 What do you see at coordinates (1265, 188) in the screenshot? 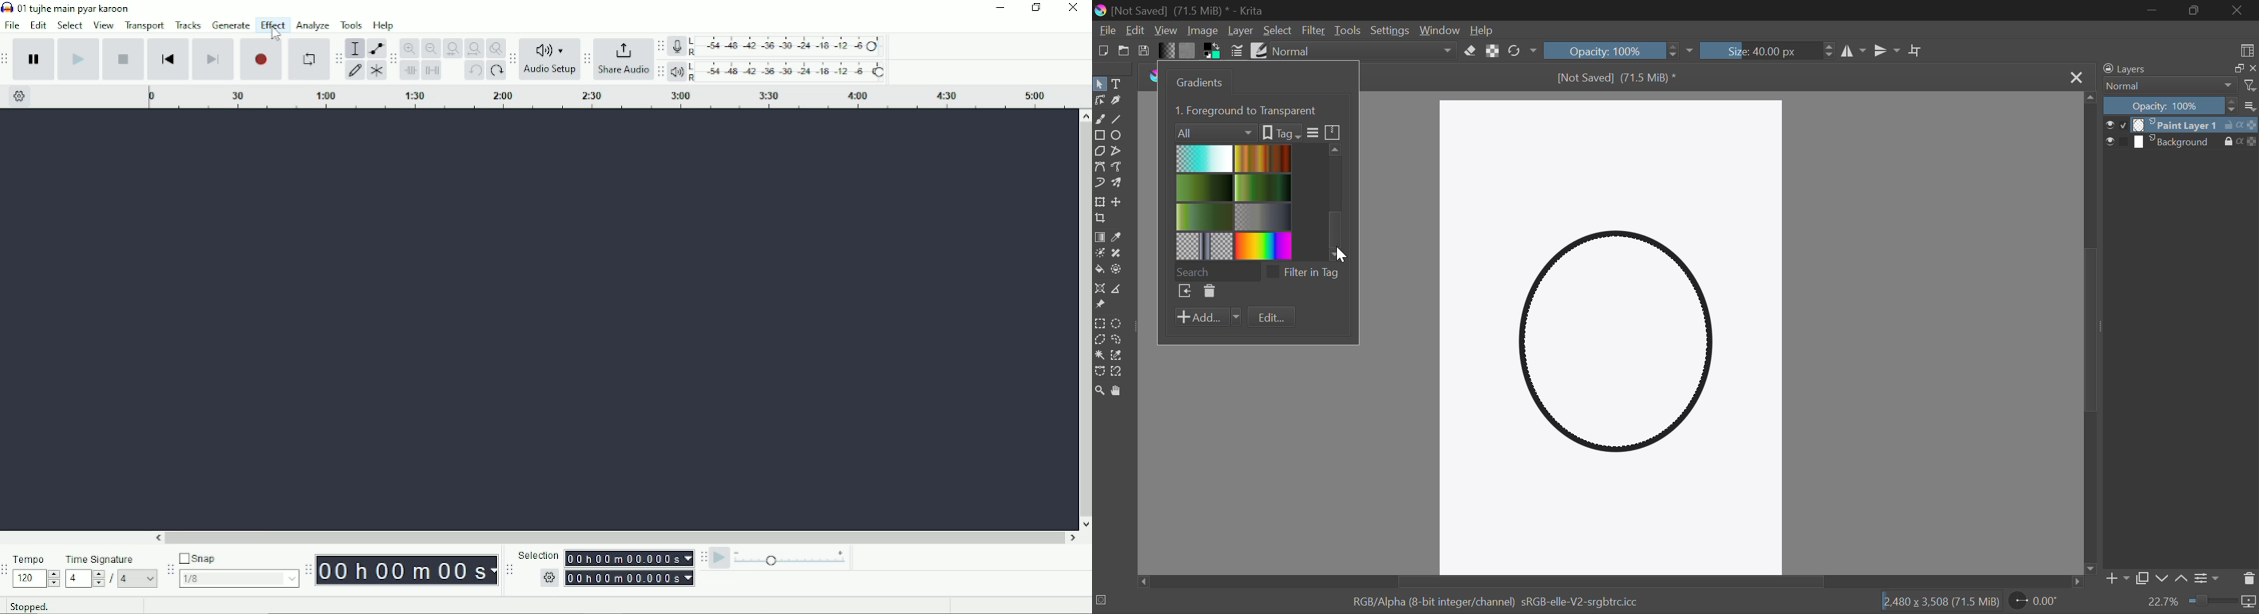
I see `Green gradient 1` at bounding box center [1265, 188].